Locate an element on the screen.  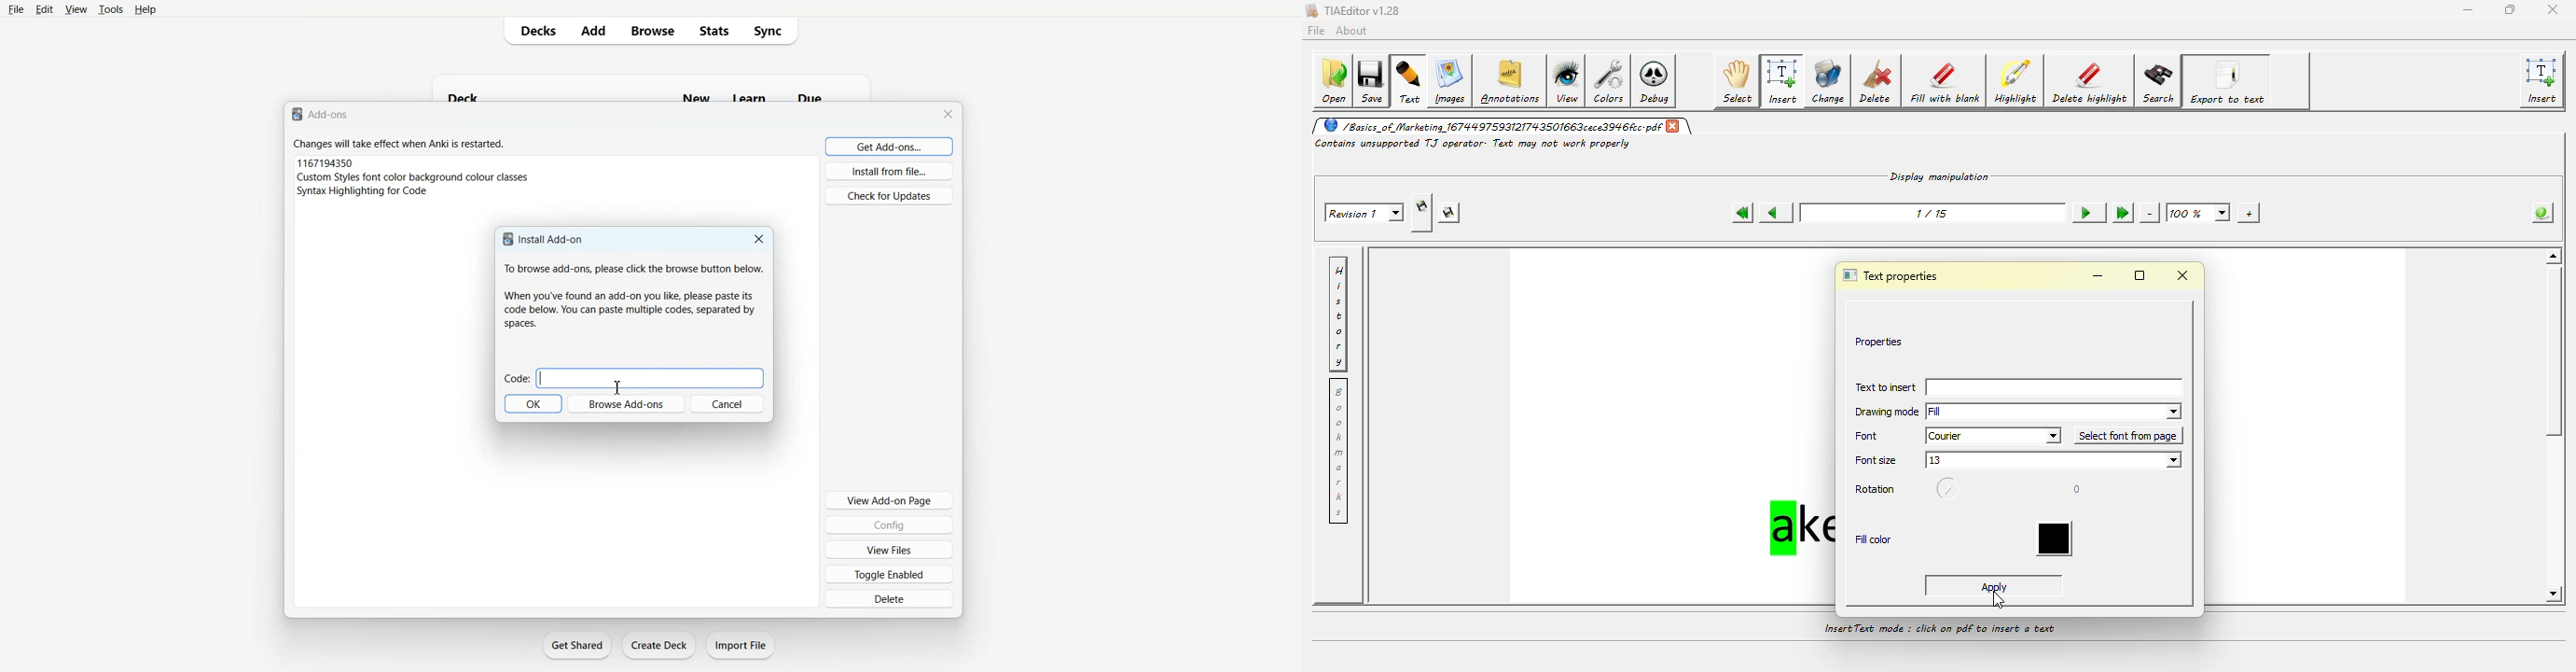
Changes will take effect when Anki is restarted. is located at coordinates (403, 145).